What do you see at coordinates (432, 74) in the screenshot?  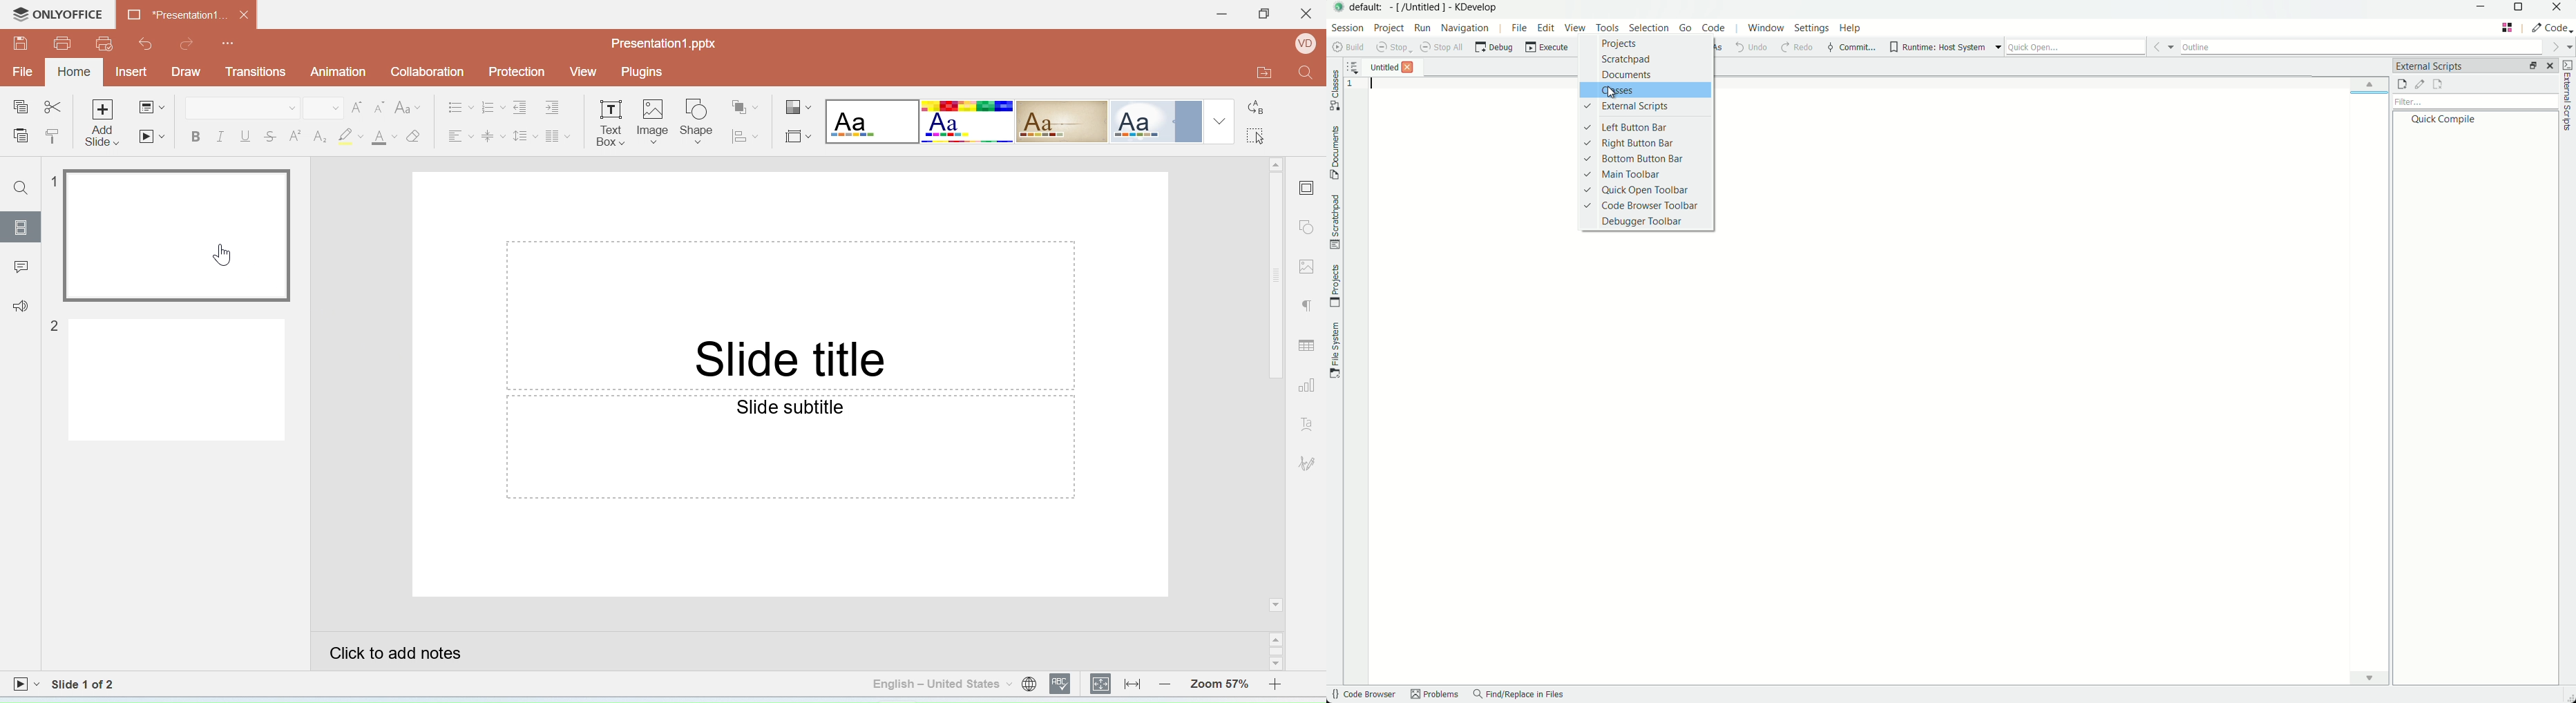 I see `Collaboration` at bounding box center [432, 74].